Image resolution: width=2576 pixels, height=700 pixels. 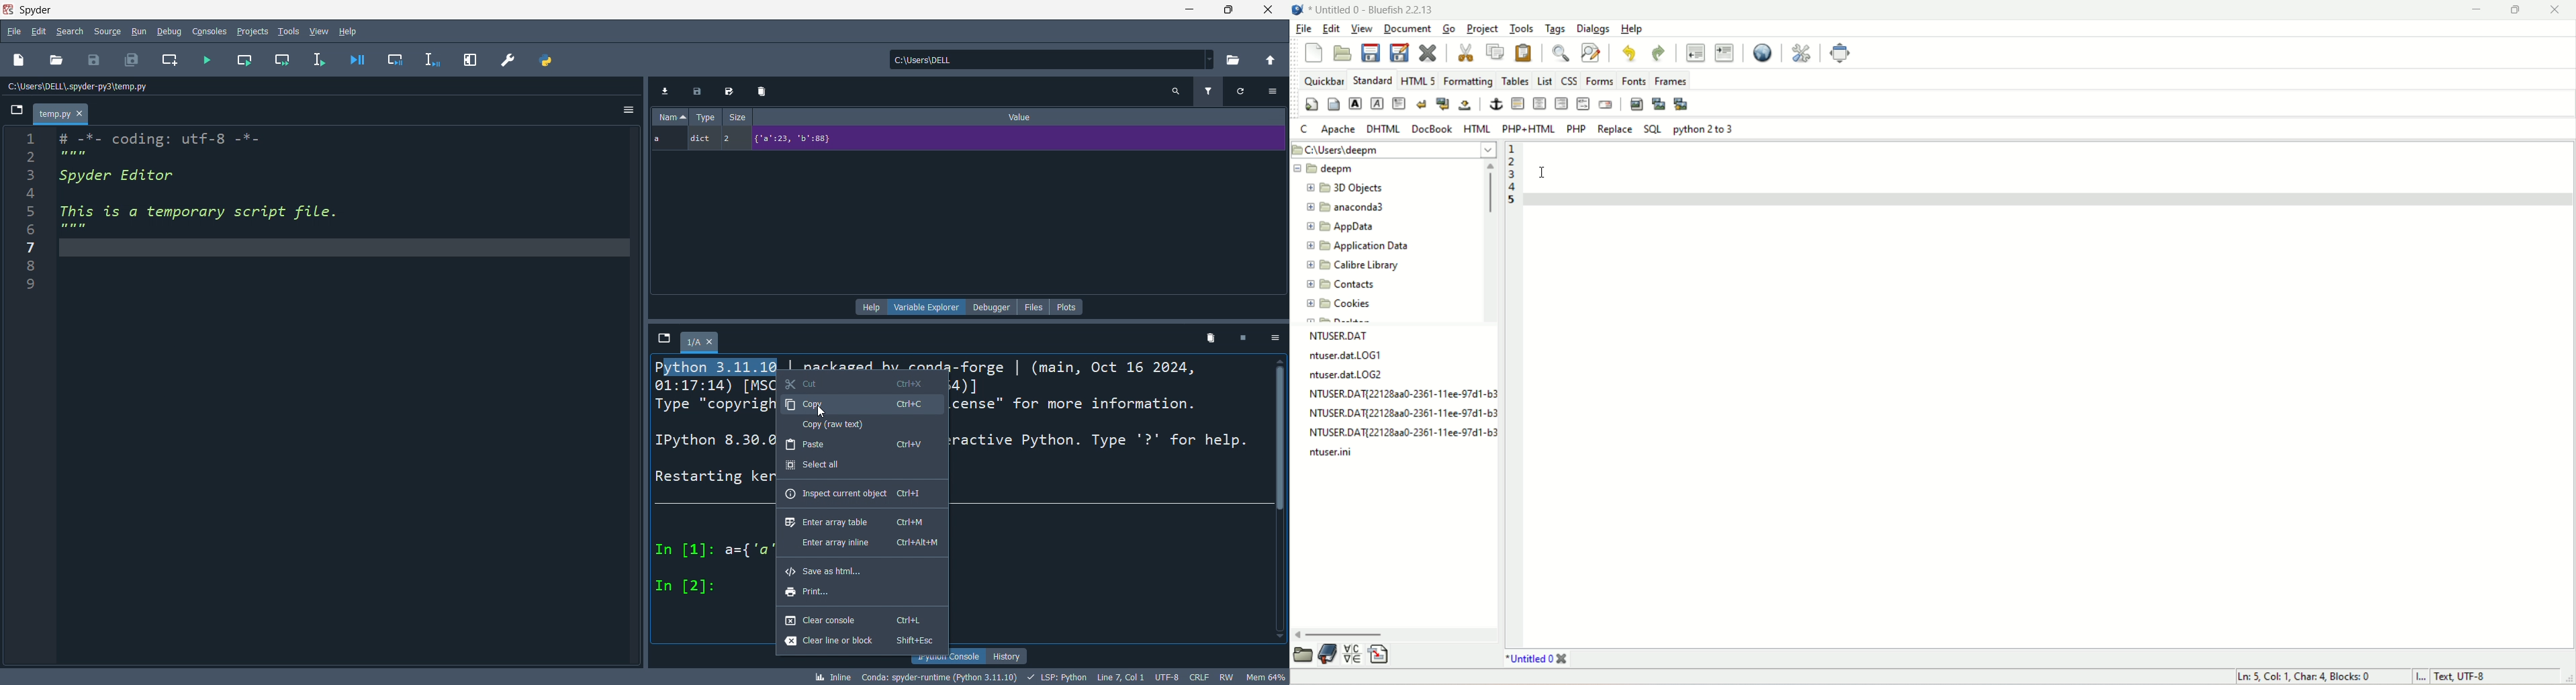 I want to click on a, dict, 2, {'a':23, 'b': 88}, so click(x=964, y=140).